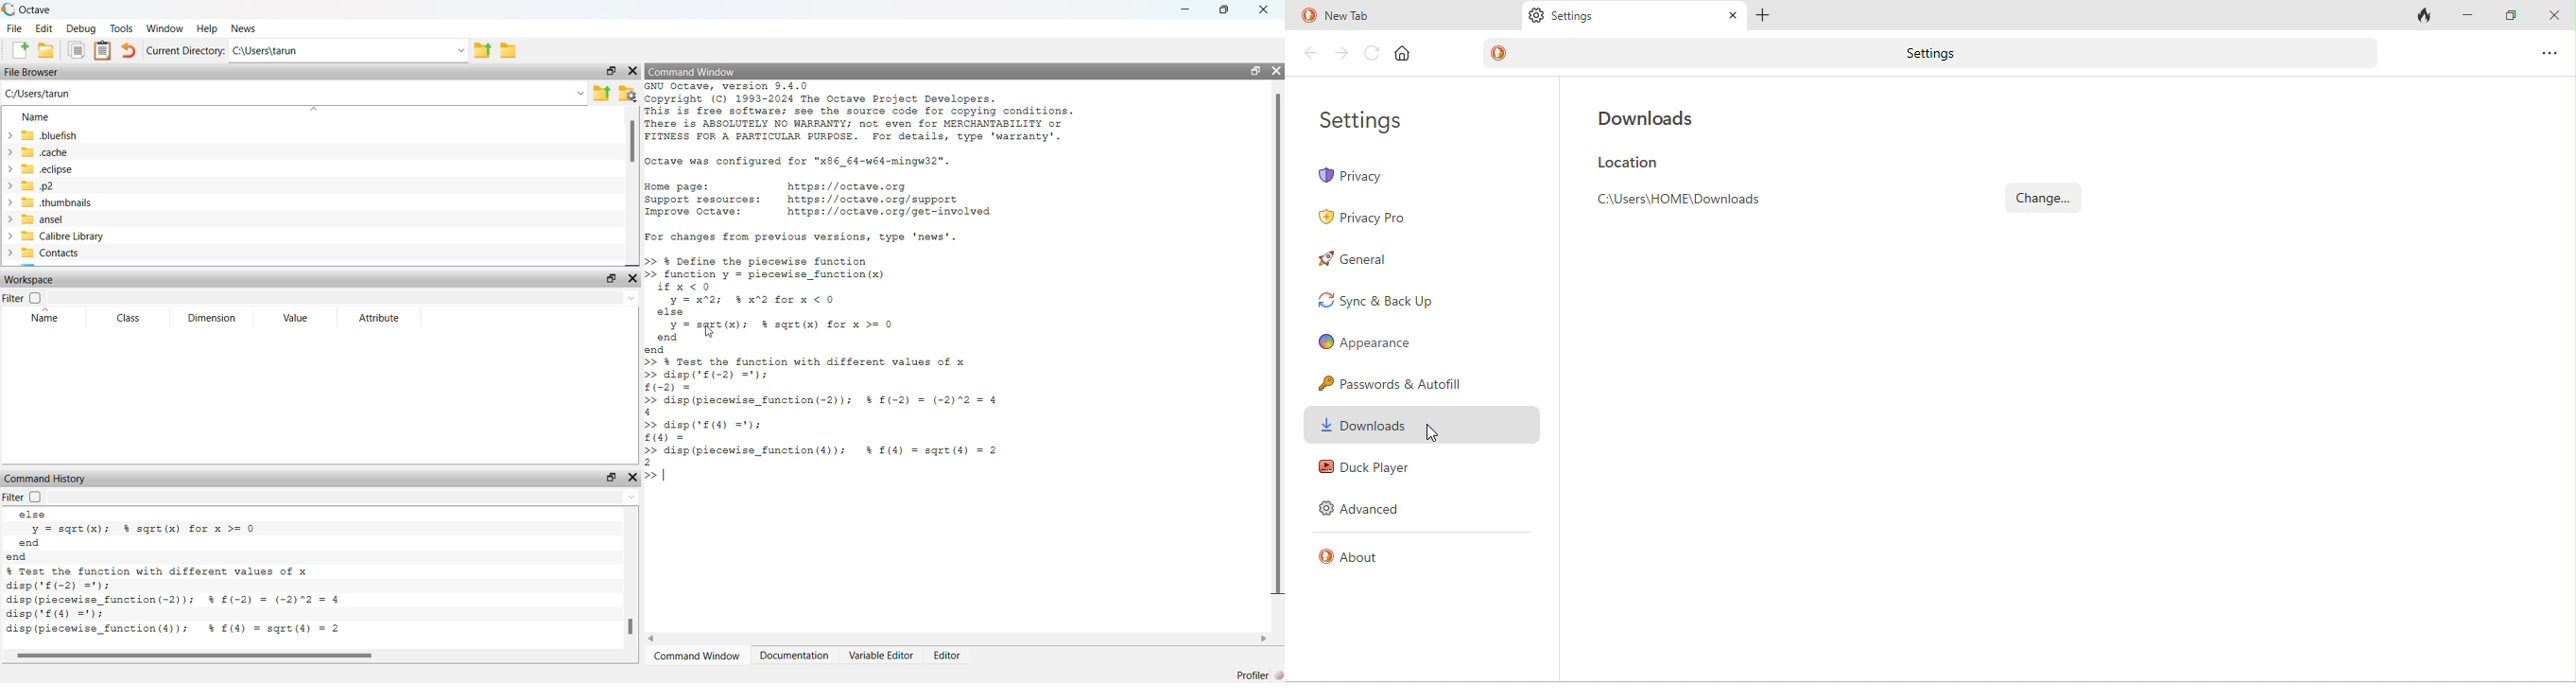  What do you see at coordinates (1686, 201) in the screenshot?
I see `Find the browser's default location appear` at bounding box center [1686, 201].